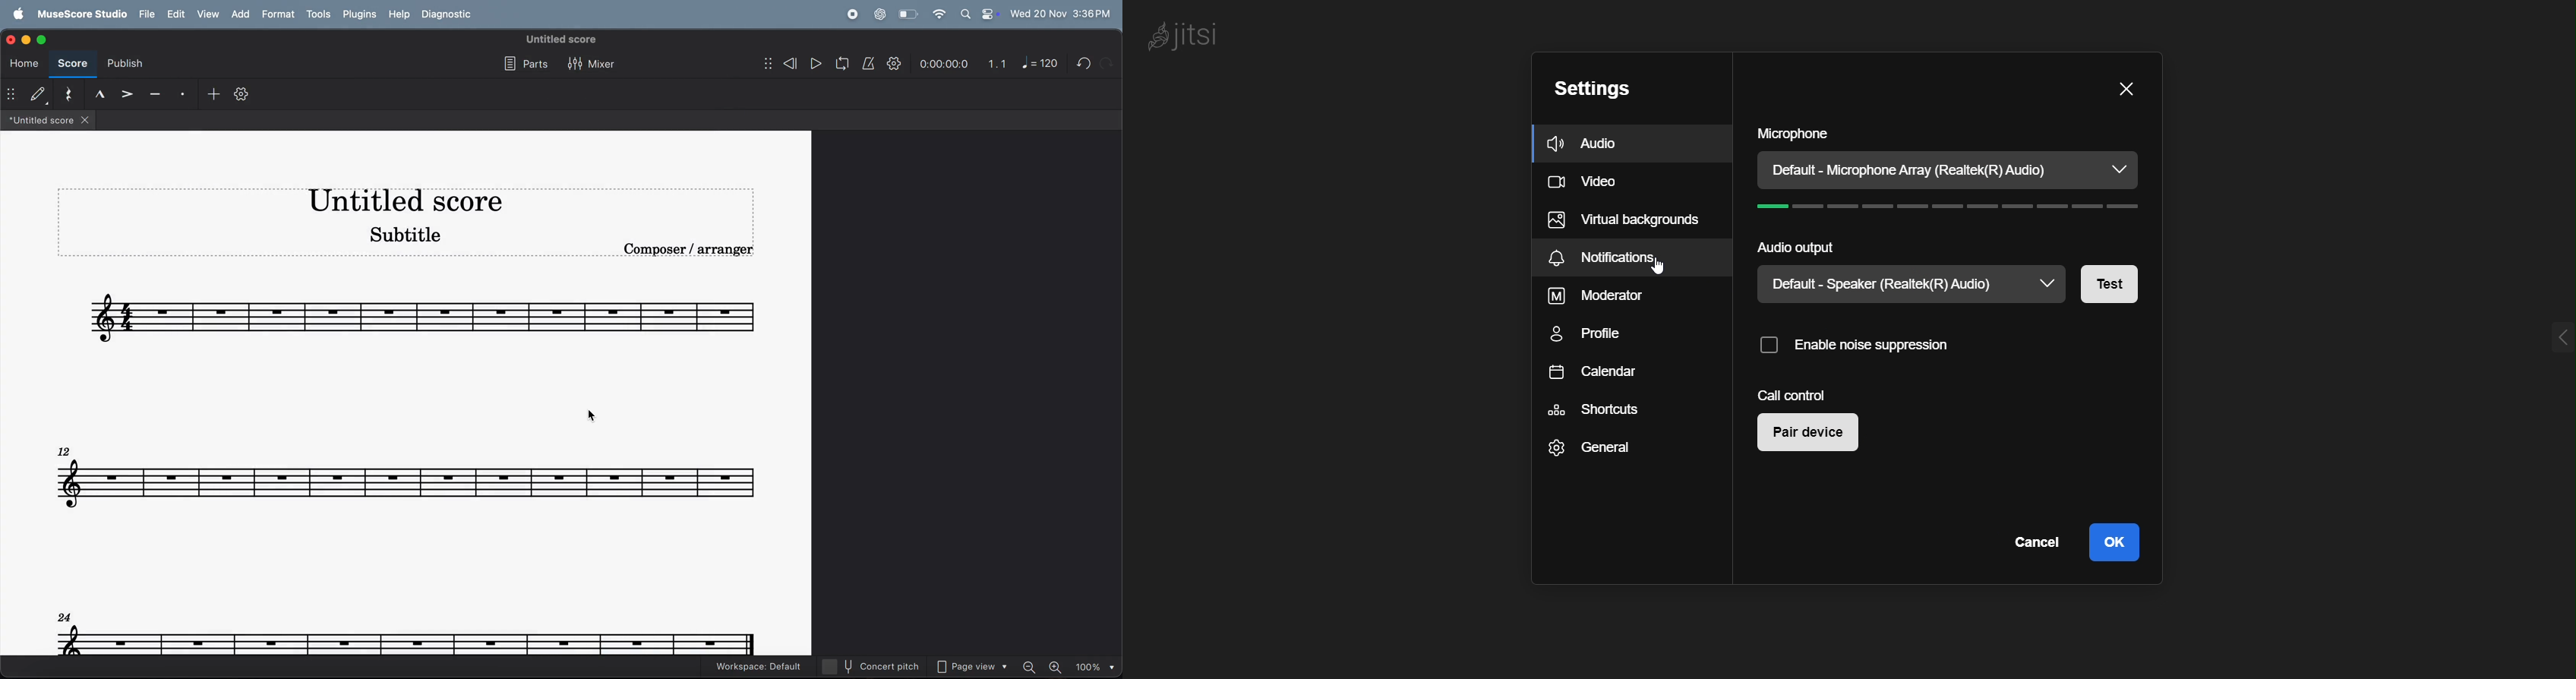 The width and height of the screenshot is (2576, 700). Describe the element at coordinates (781, 65) in the screenshot. I see `rewind` at that location.